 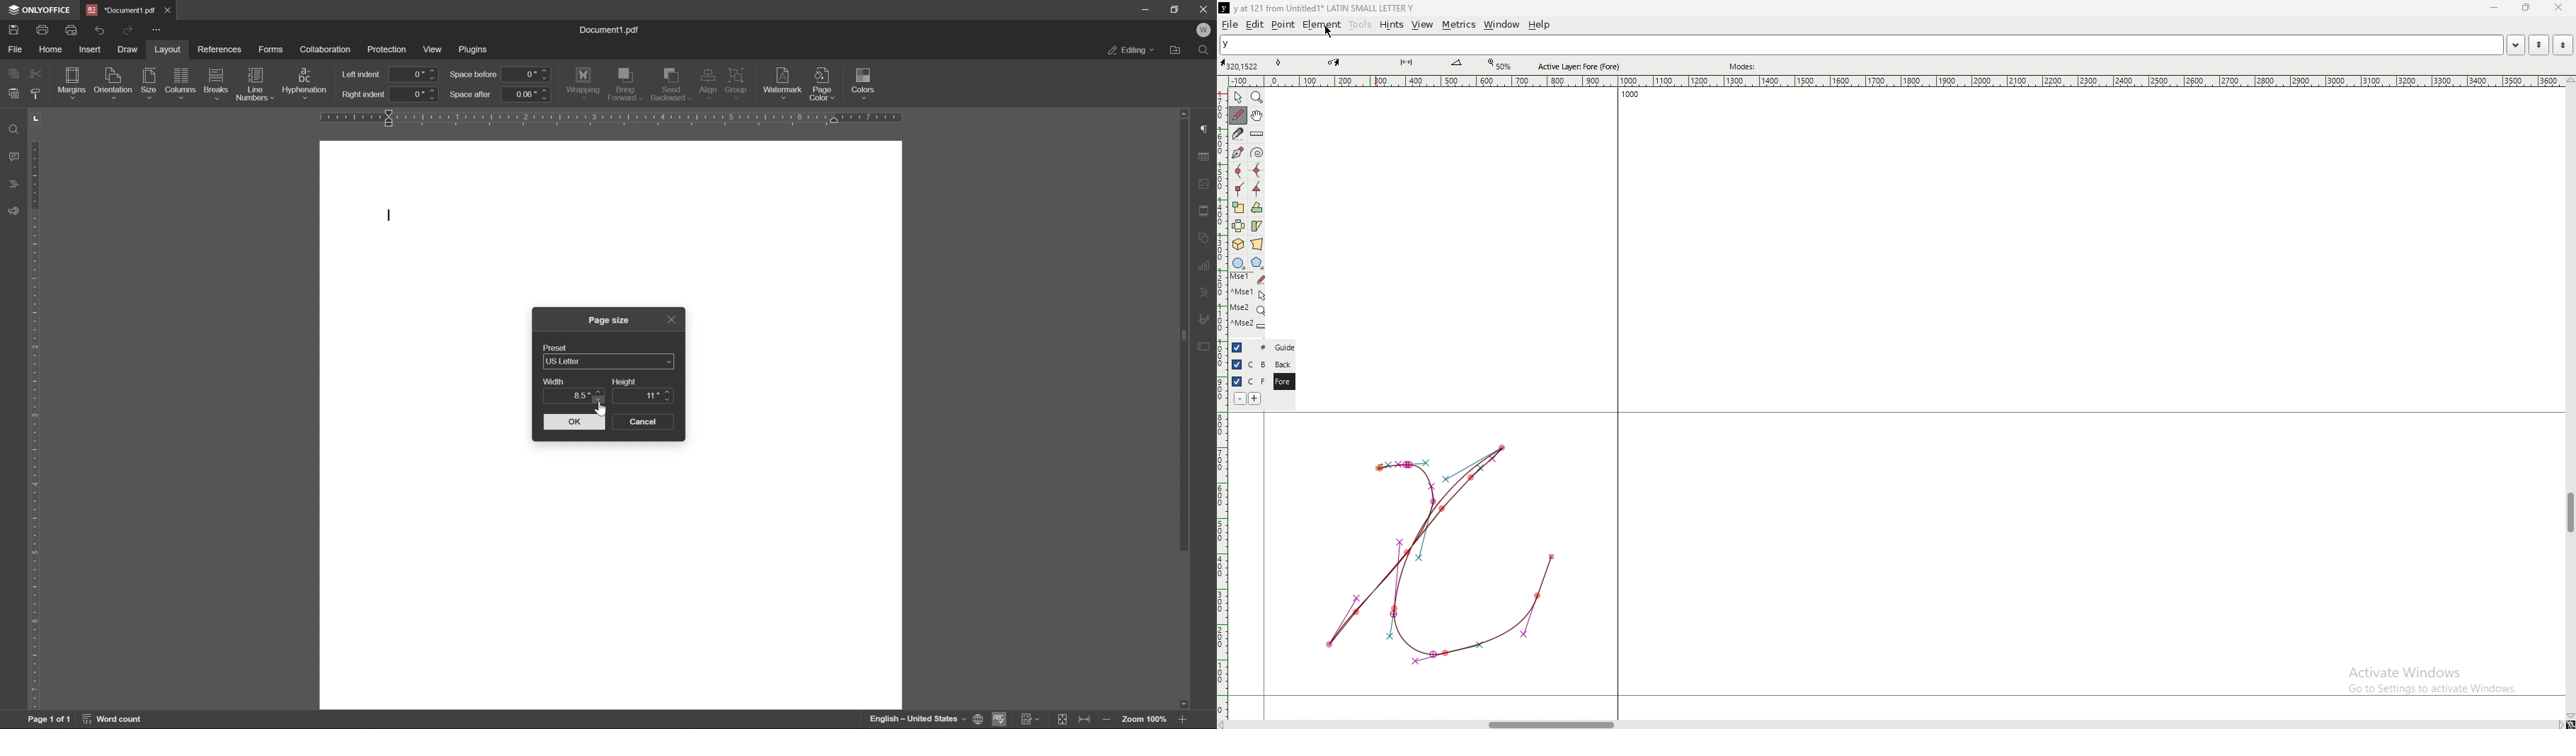 What do you see at coordinates (1255, 398) in the screenshot?
I see `add layer` at bounding box center [1255, 398].